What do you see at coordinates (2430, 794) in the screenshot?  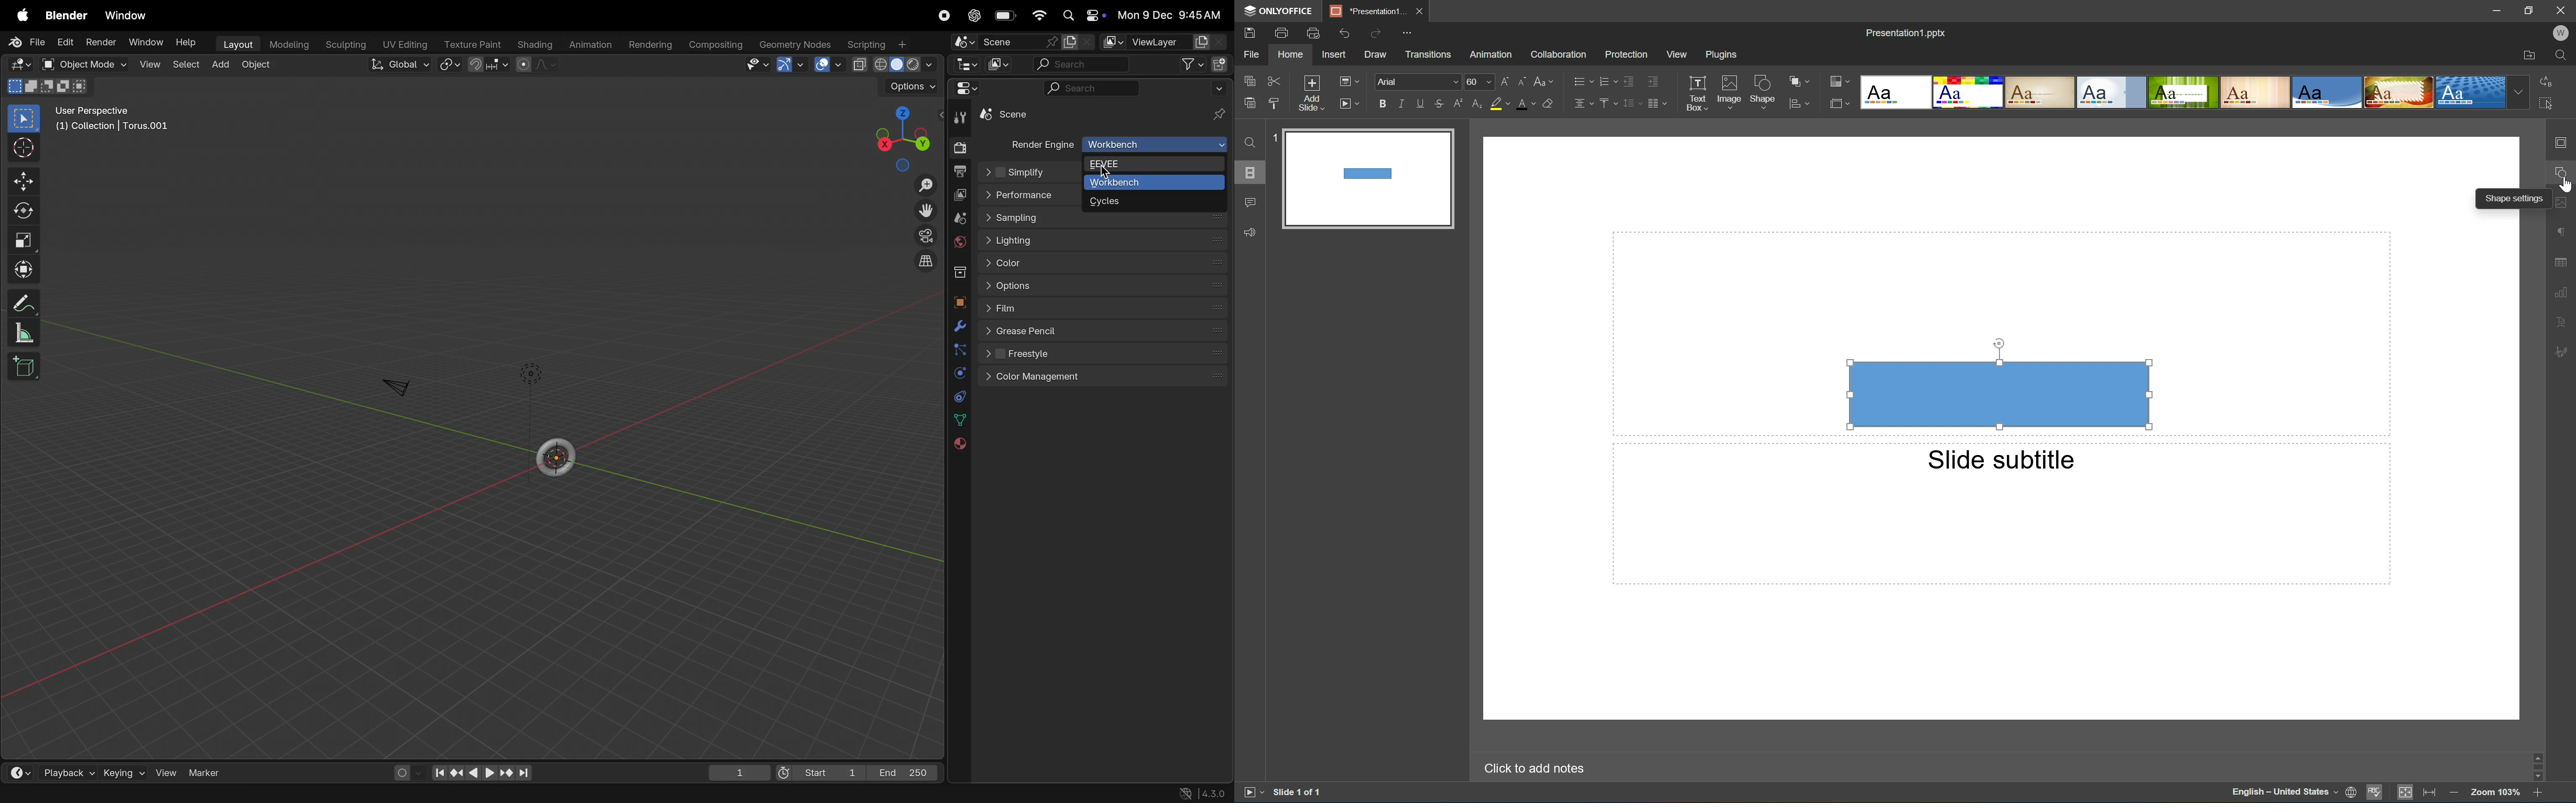 I see `Fit to width` at bounding box center [2430, 794].